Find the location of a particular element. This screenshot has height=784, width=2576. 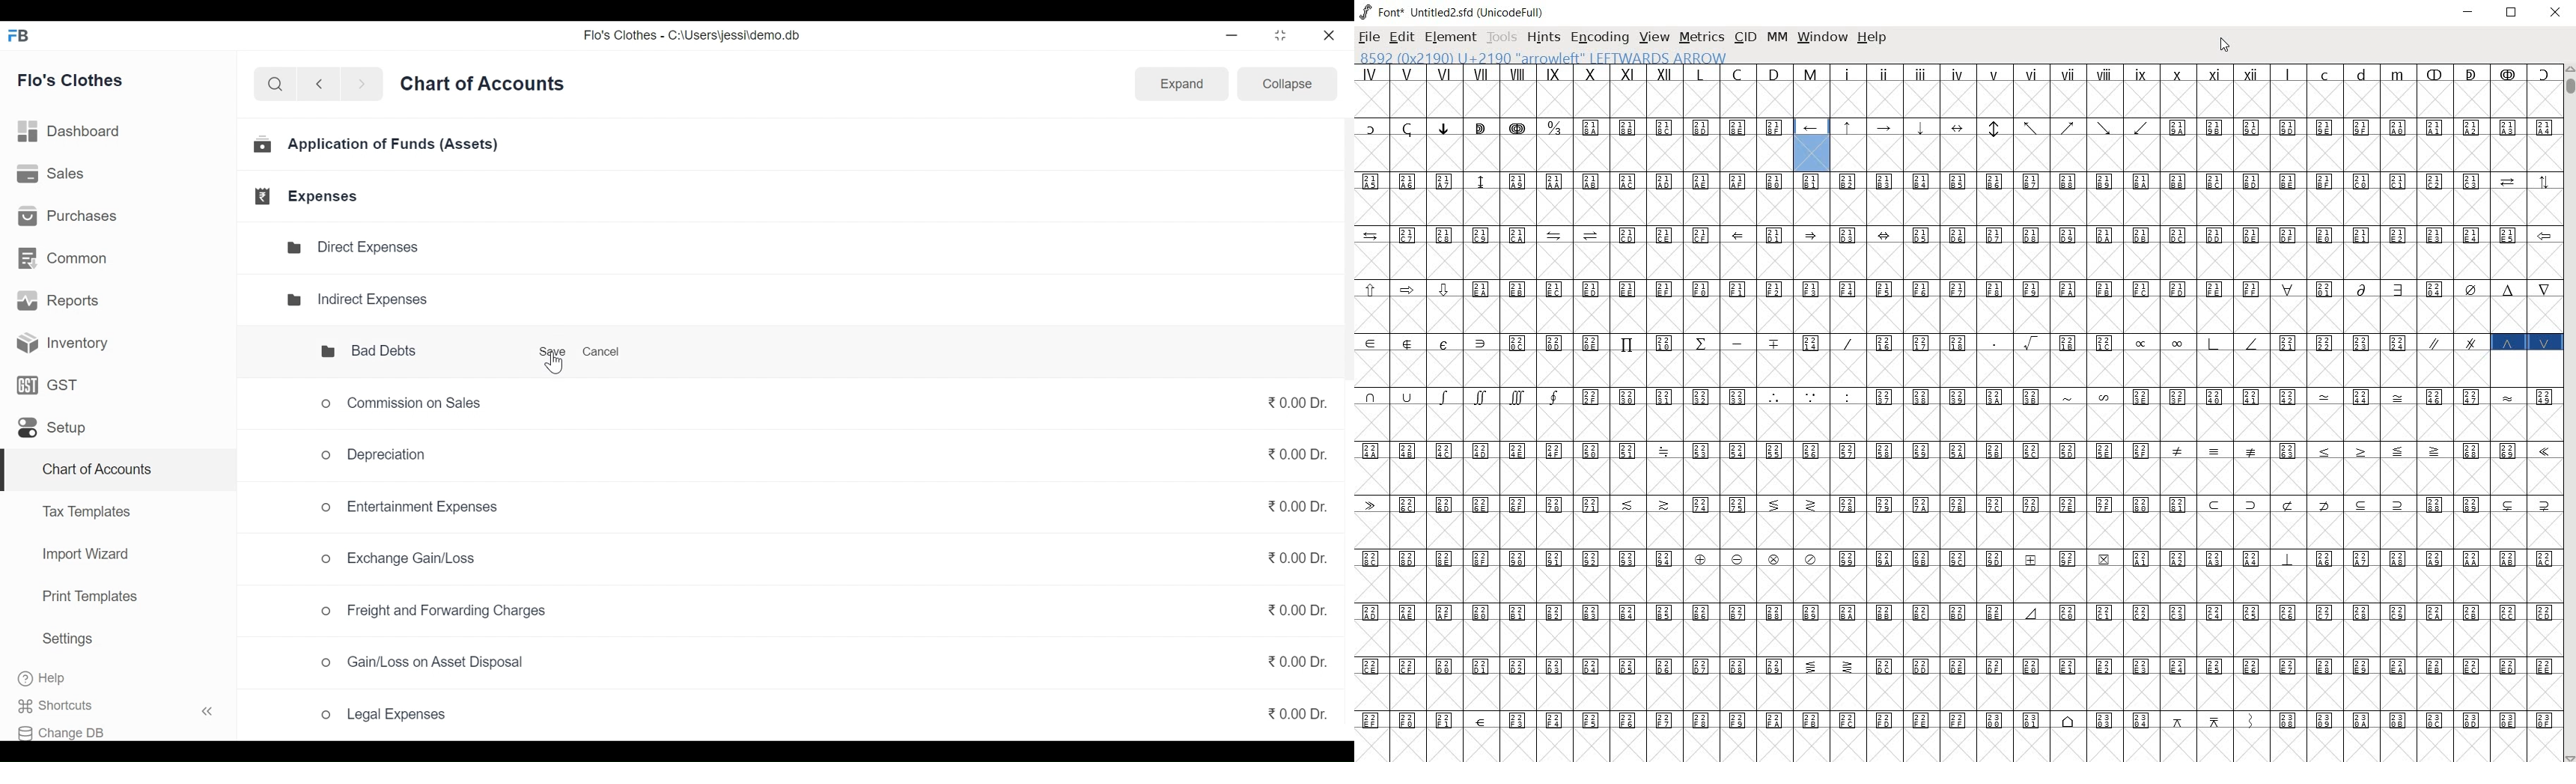

Sales is located at coordinates (52, 175).